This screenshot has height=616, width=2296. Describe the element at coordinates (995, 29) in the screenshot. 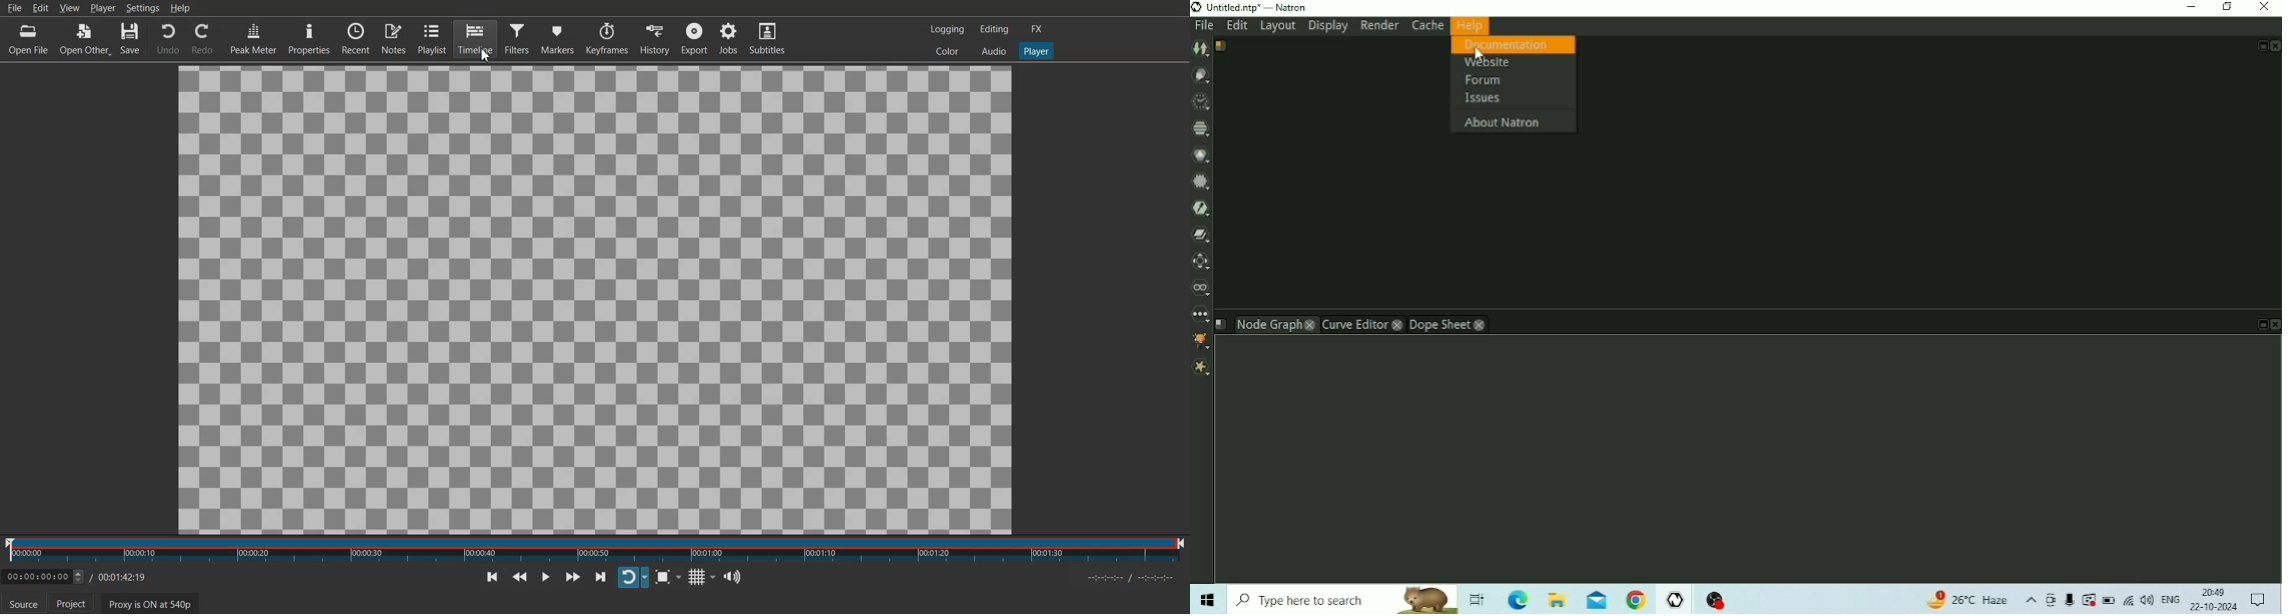

I see `Editing` at that location.